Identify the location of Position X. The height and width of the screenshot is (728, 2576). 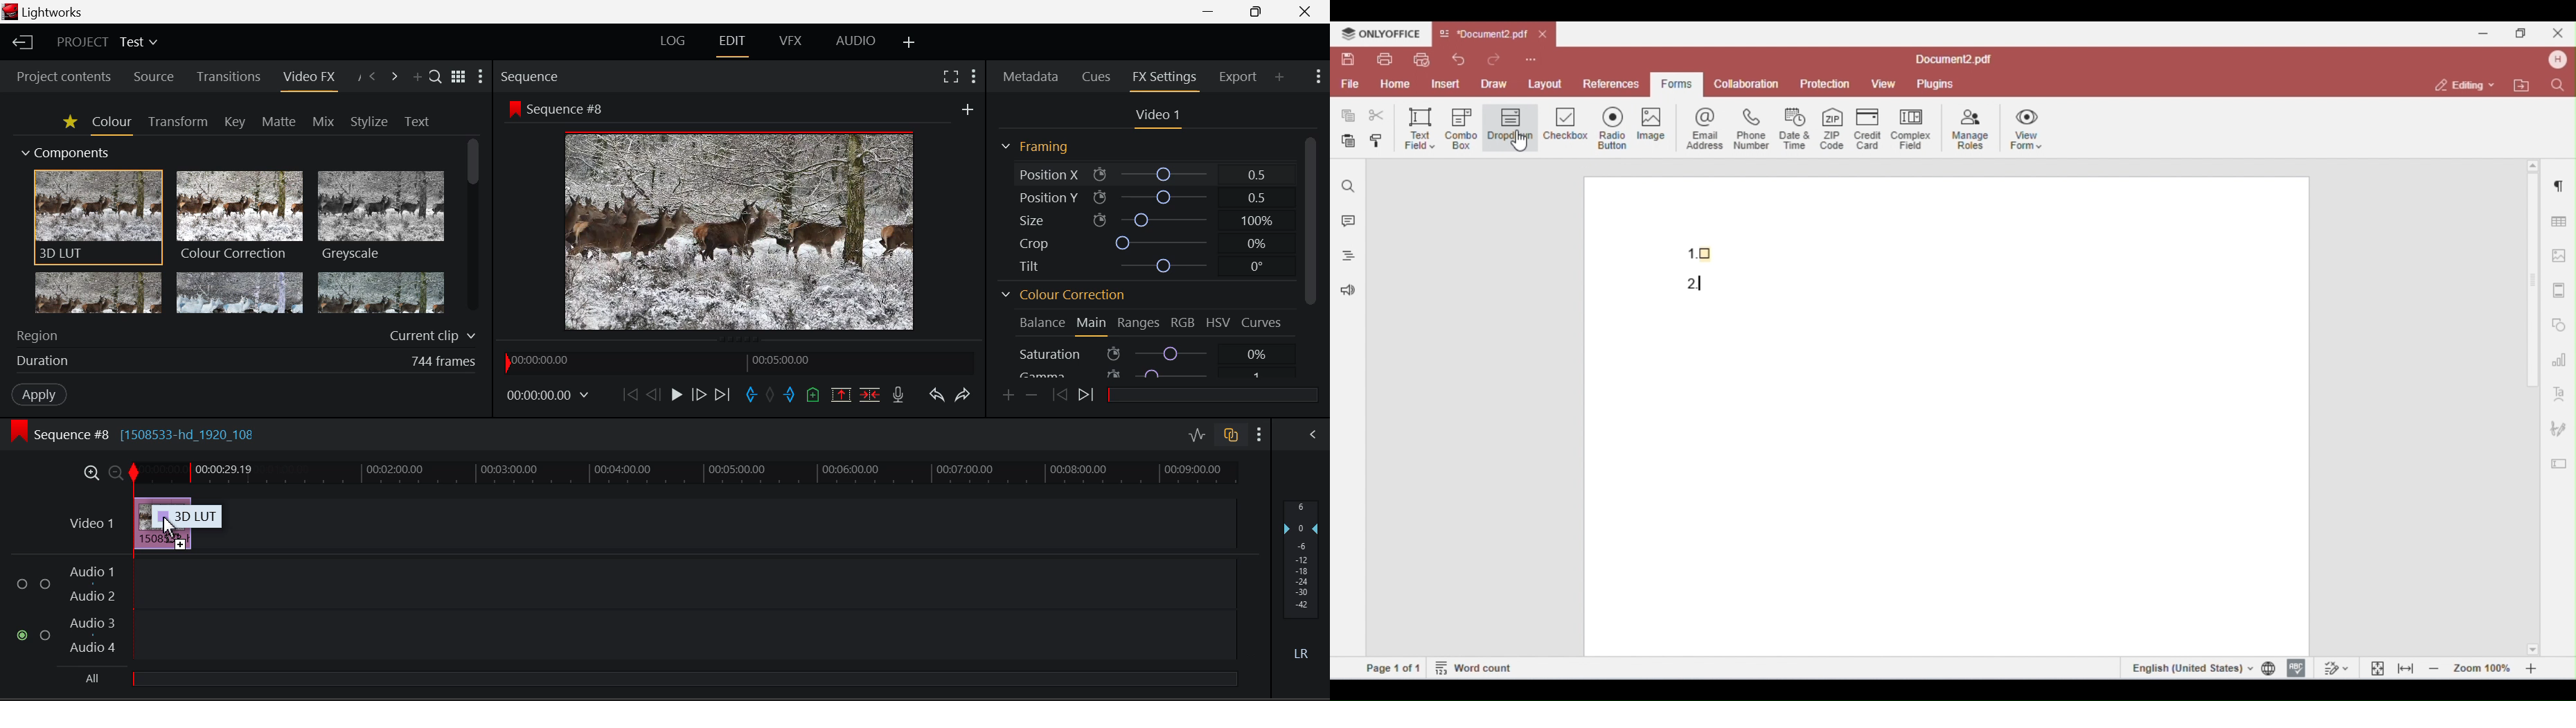
(1151, 175).